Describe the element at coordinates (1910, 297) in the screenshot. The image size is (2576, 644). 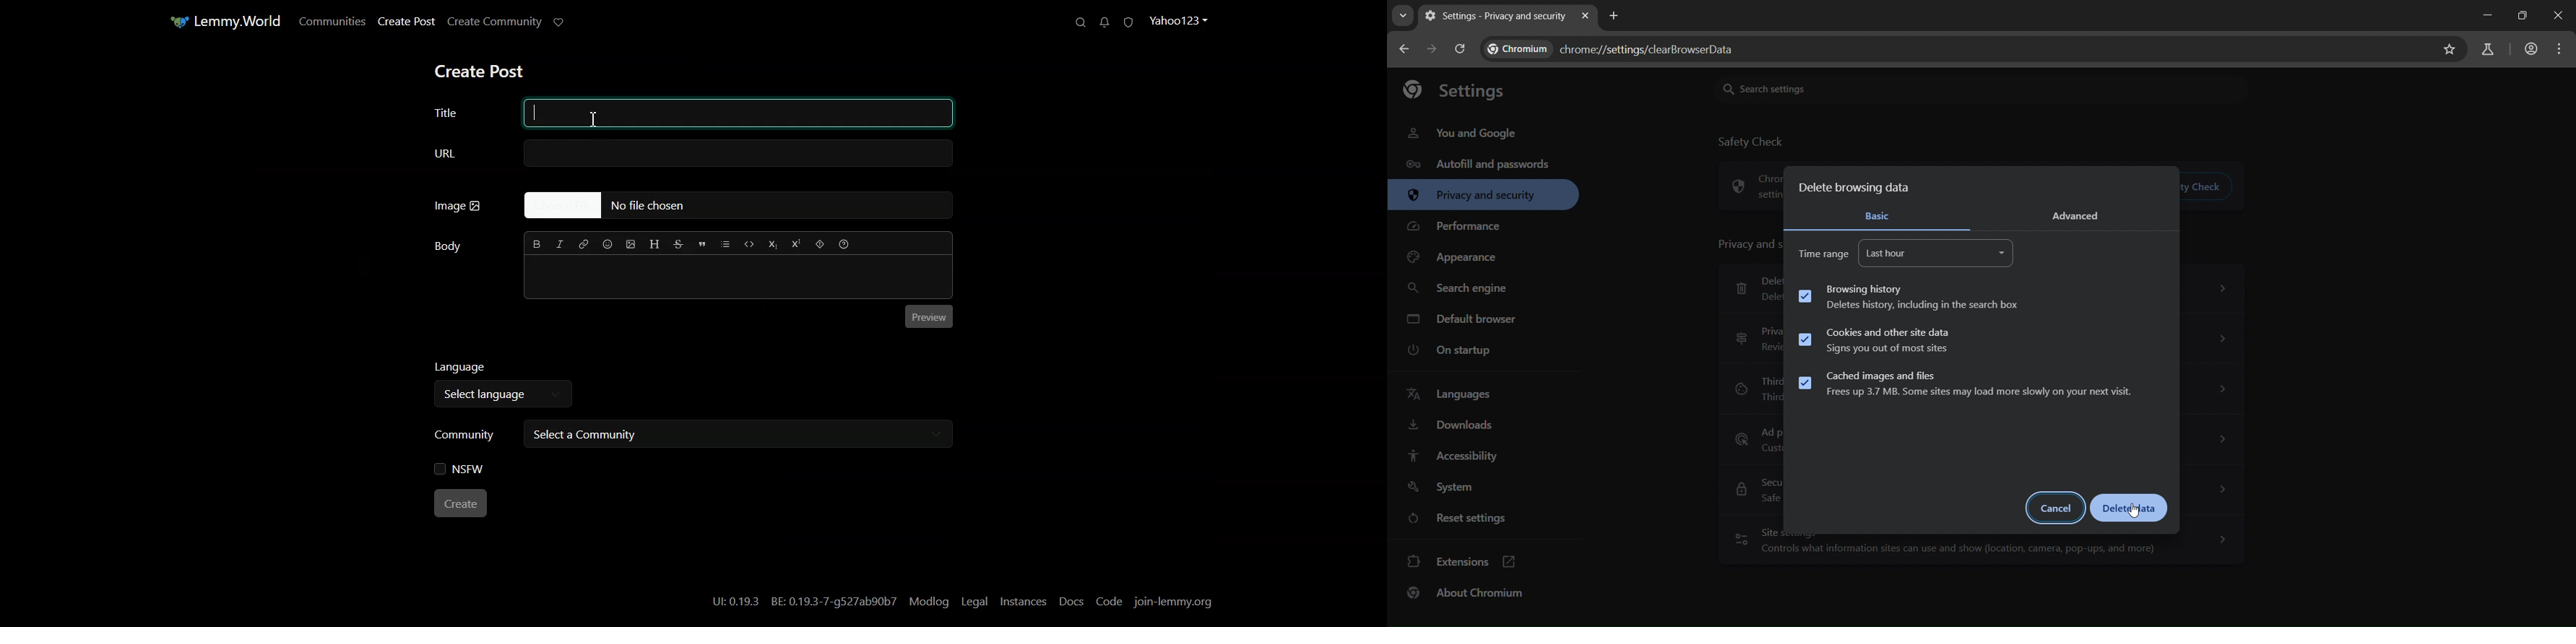
I see `Browsing History Deletes history, including in the search box` at that location.